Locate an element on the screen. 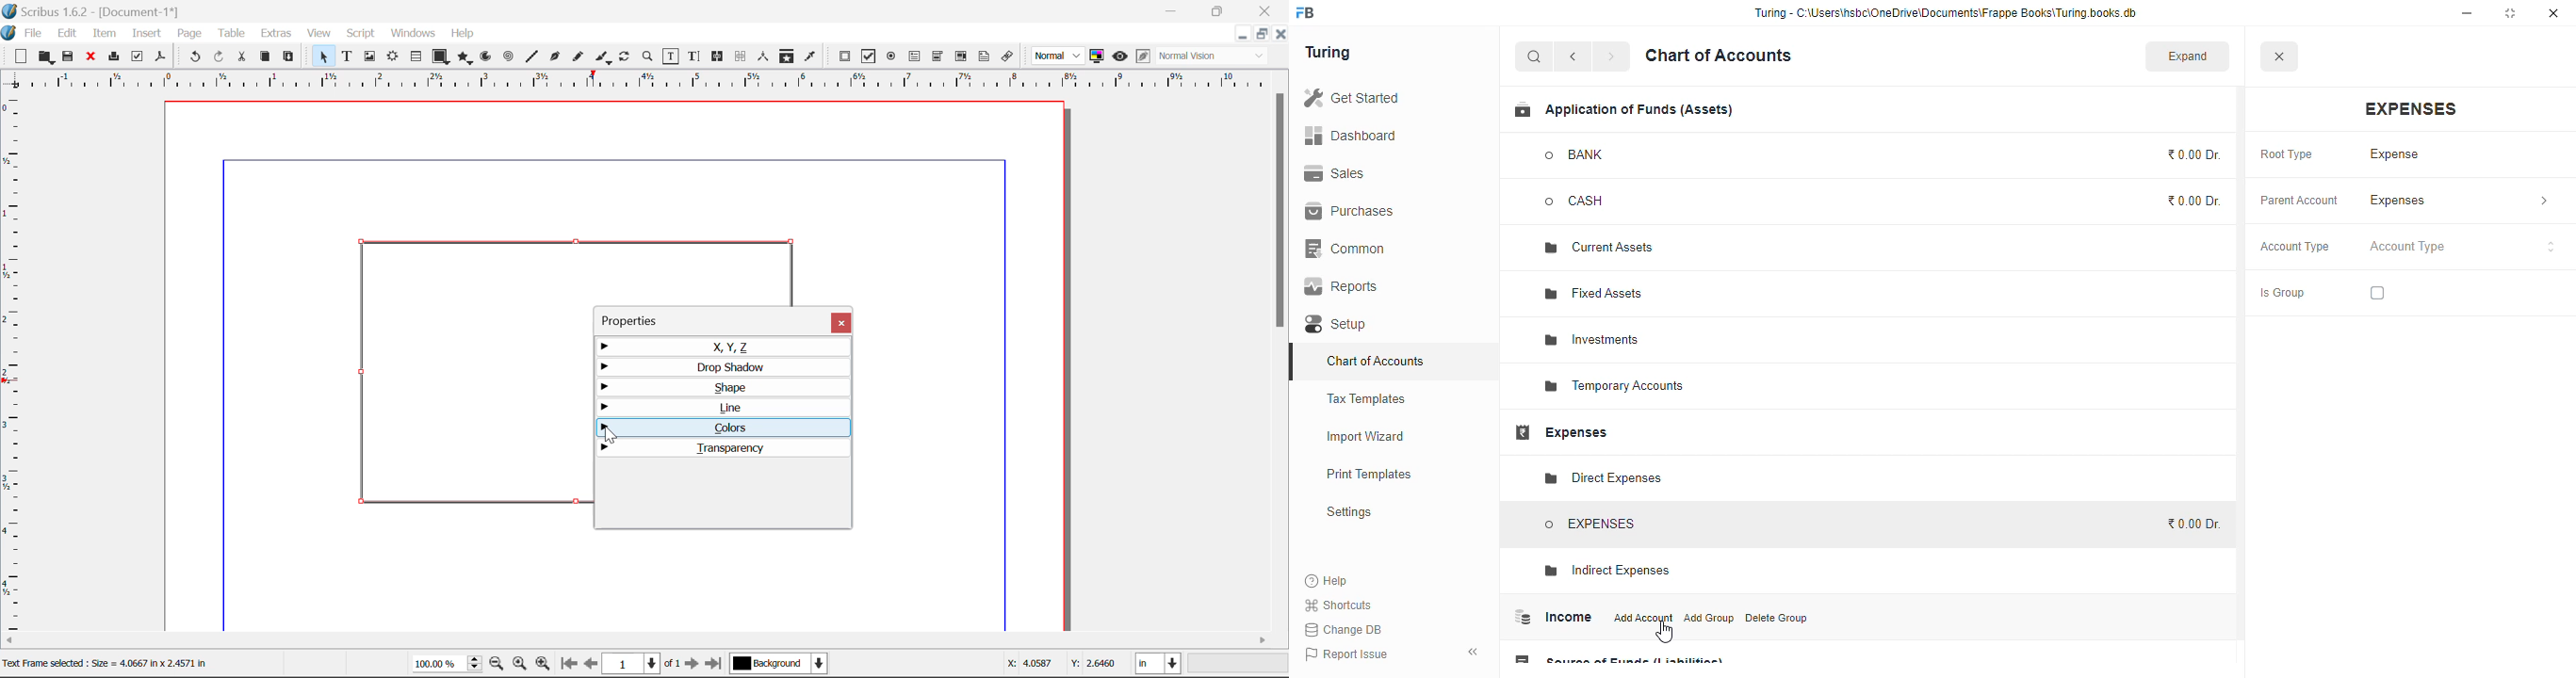  account type is located at coordinates (2463, 247).